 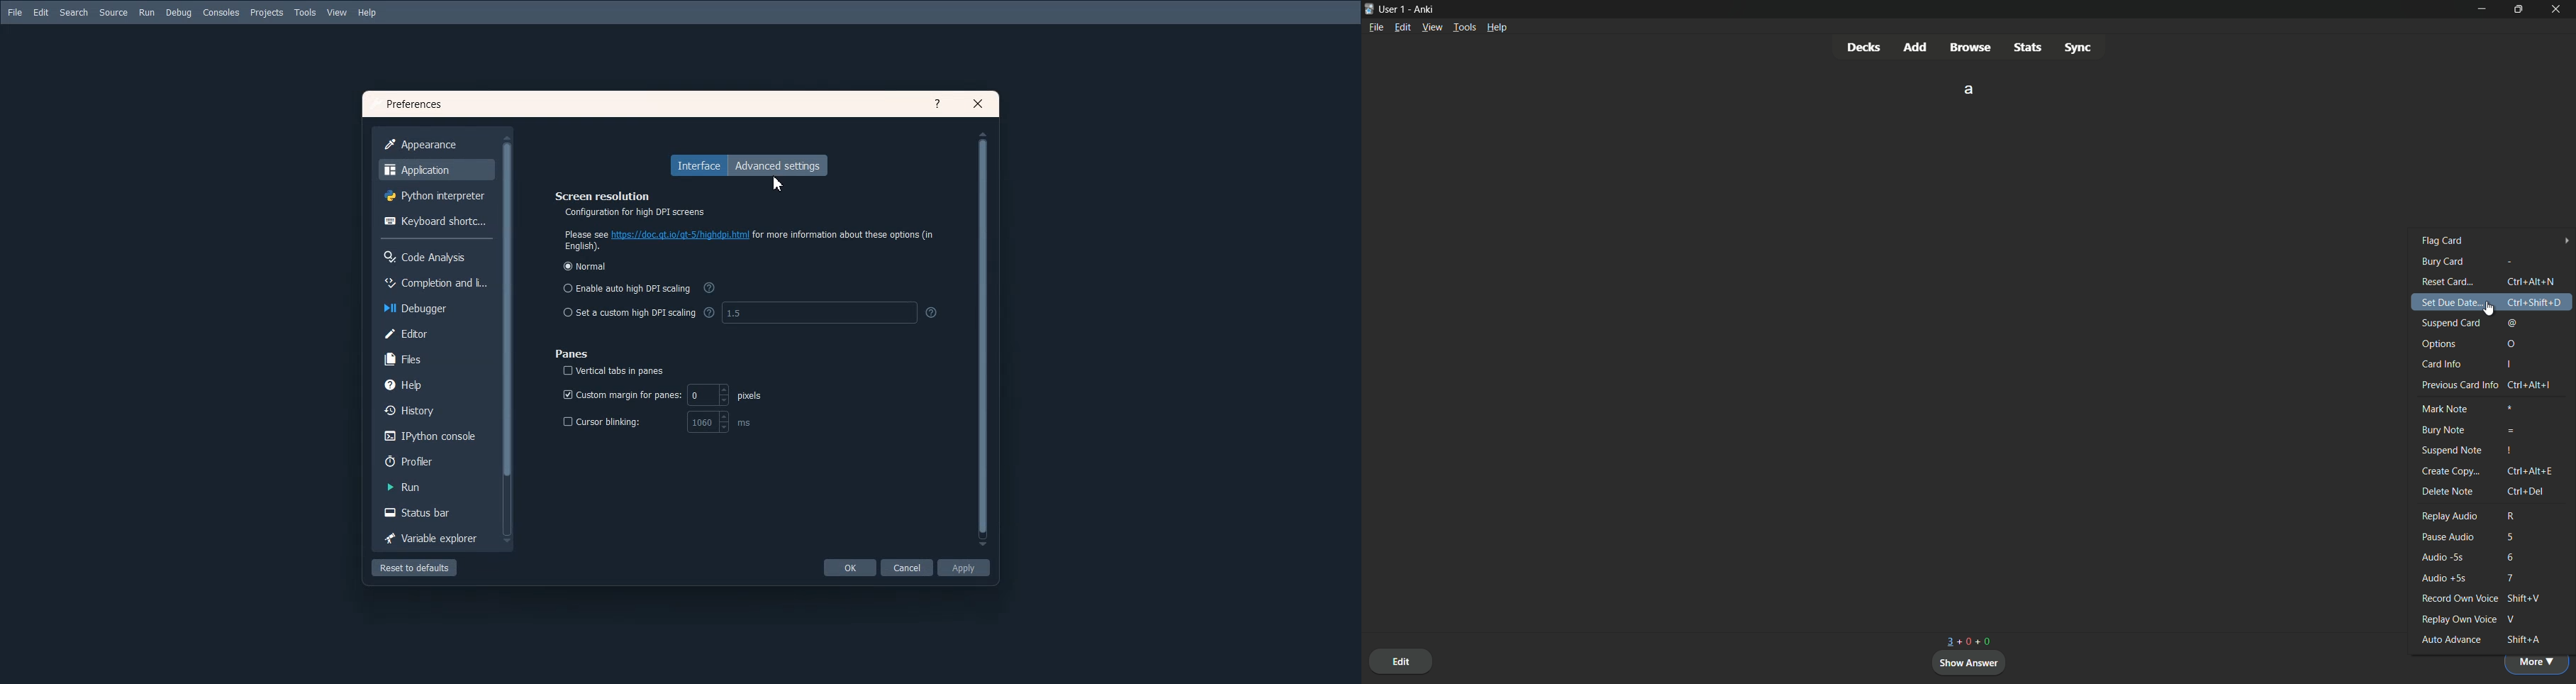 What do you see at coordinates (1465, 27) in the screenshot?
I see `tools menu` at bounding box center [1465, 27].